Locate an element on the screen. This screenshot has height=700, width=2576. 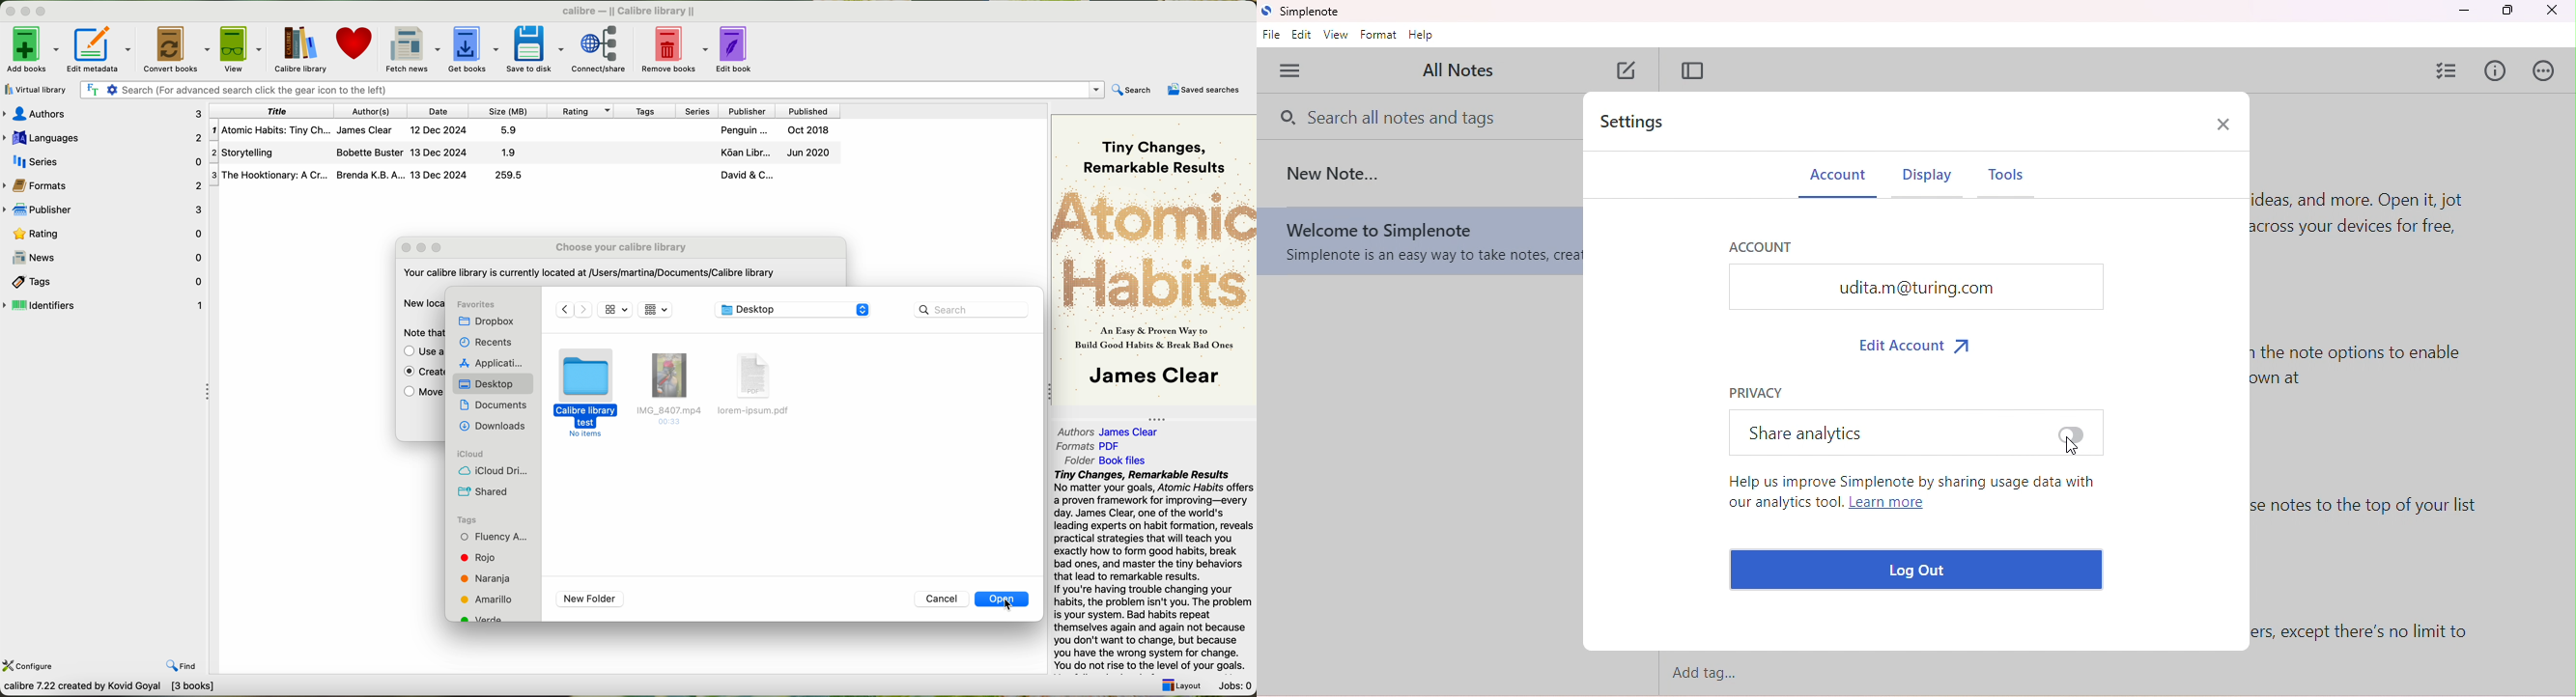
recents is located at coordinates (484, 344).